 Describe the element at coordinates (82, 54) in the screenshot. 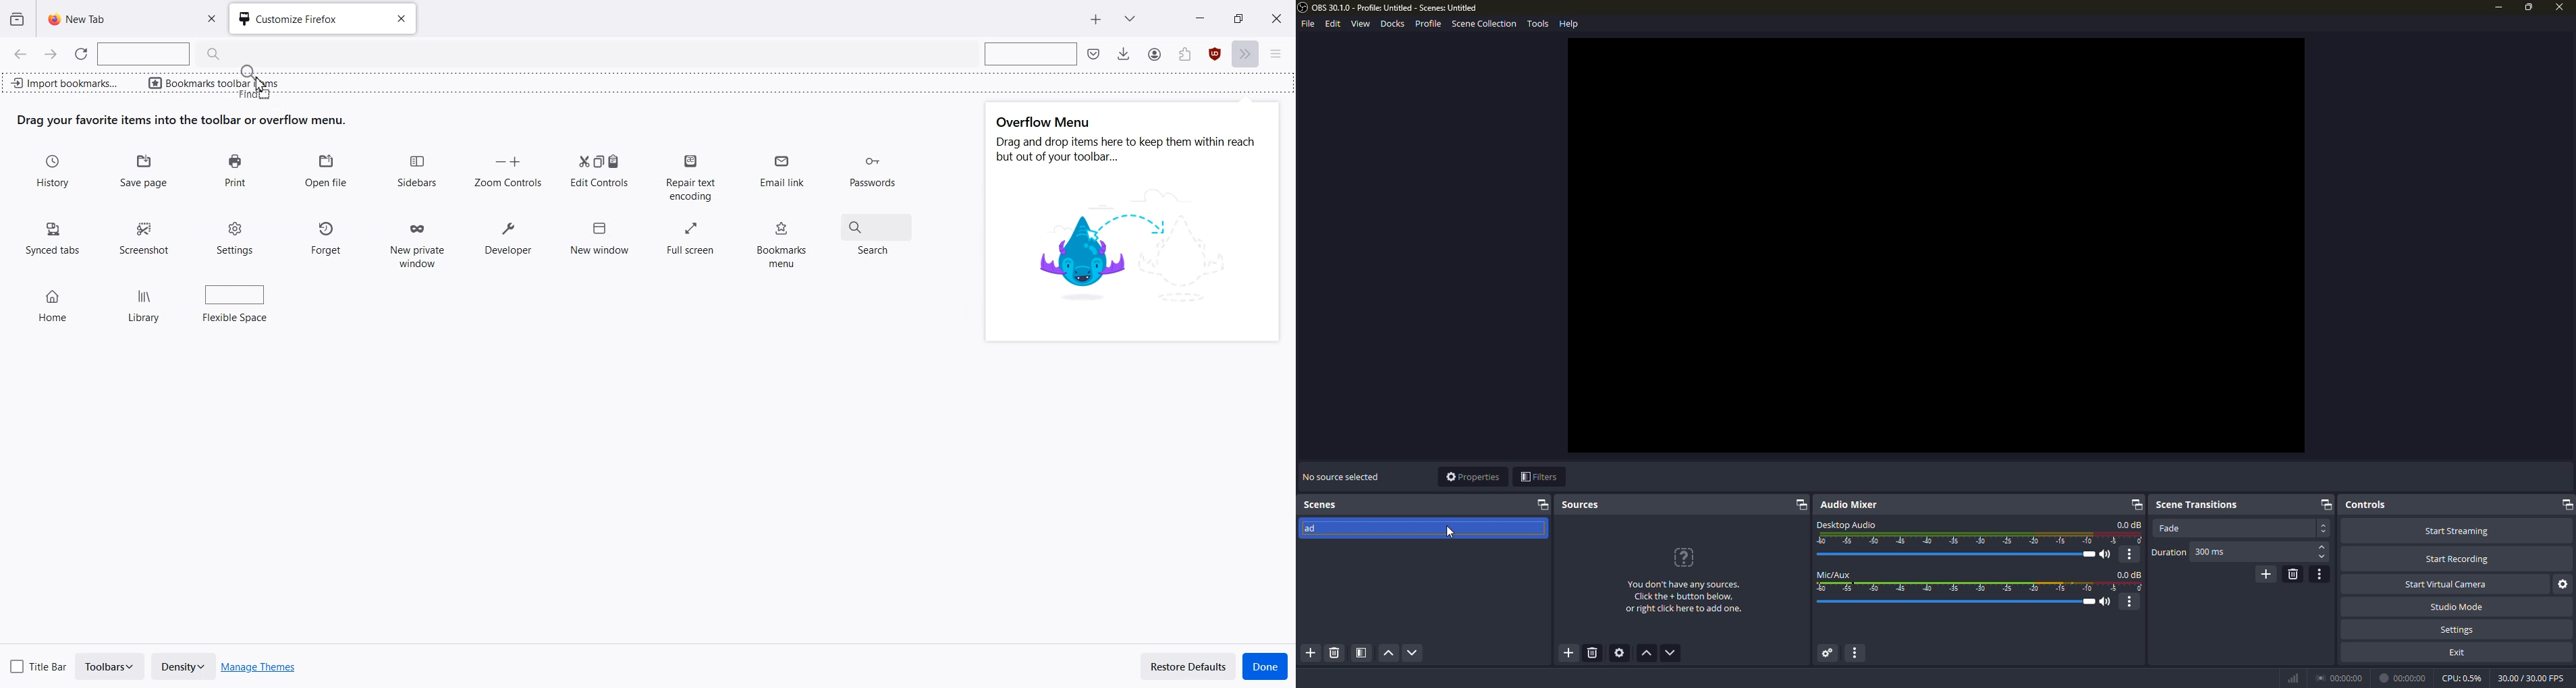

I see `Refresh` at that location.